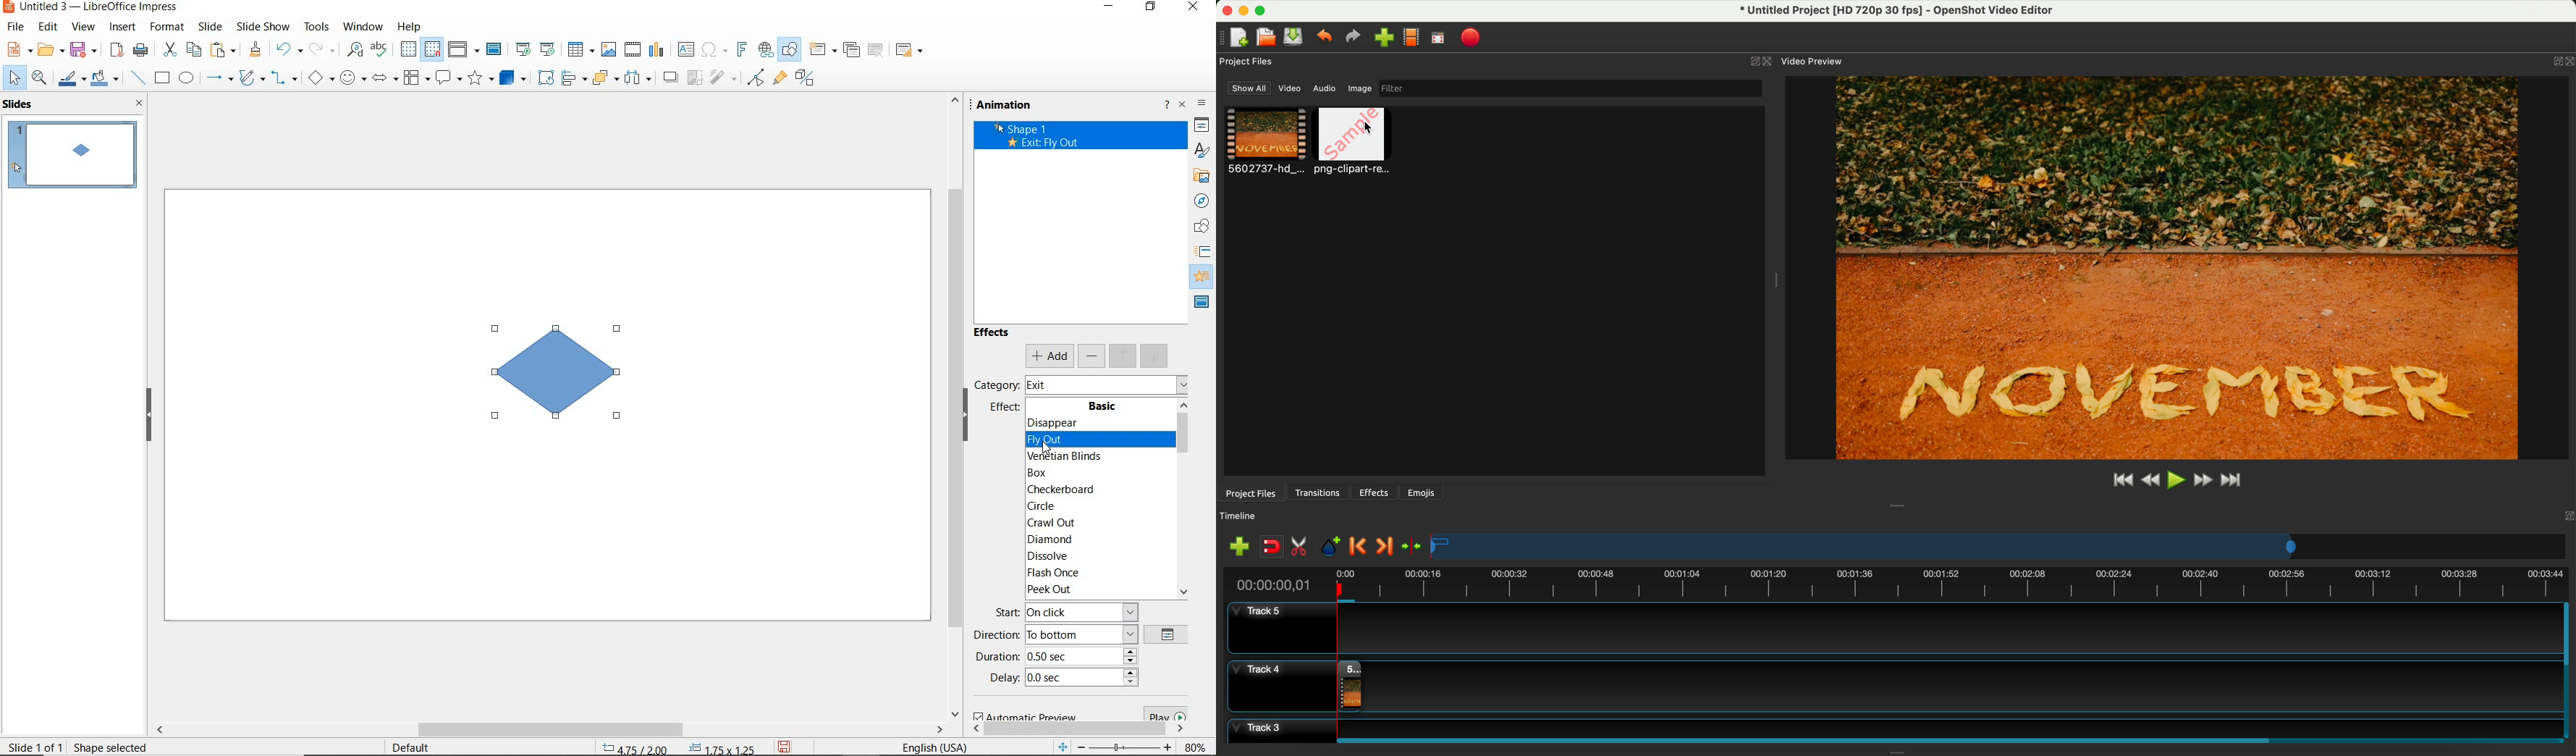 The image size is (2576, 756). Describe the element at coordinates (1249, 493) in the screenshot. I see `project files` at that location.